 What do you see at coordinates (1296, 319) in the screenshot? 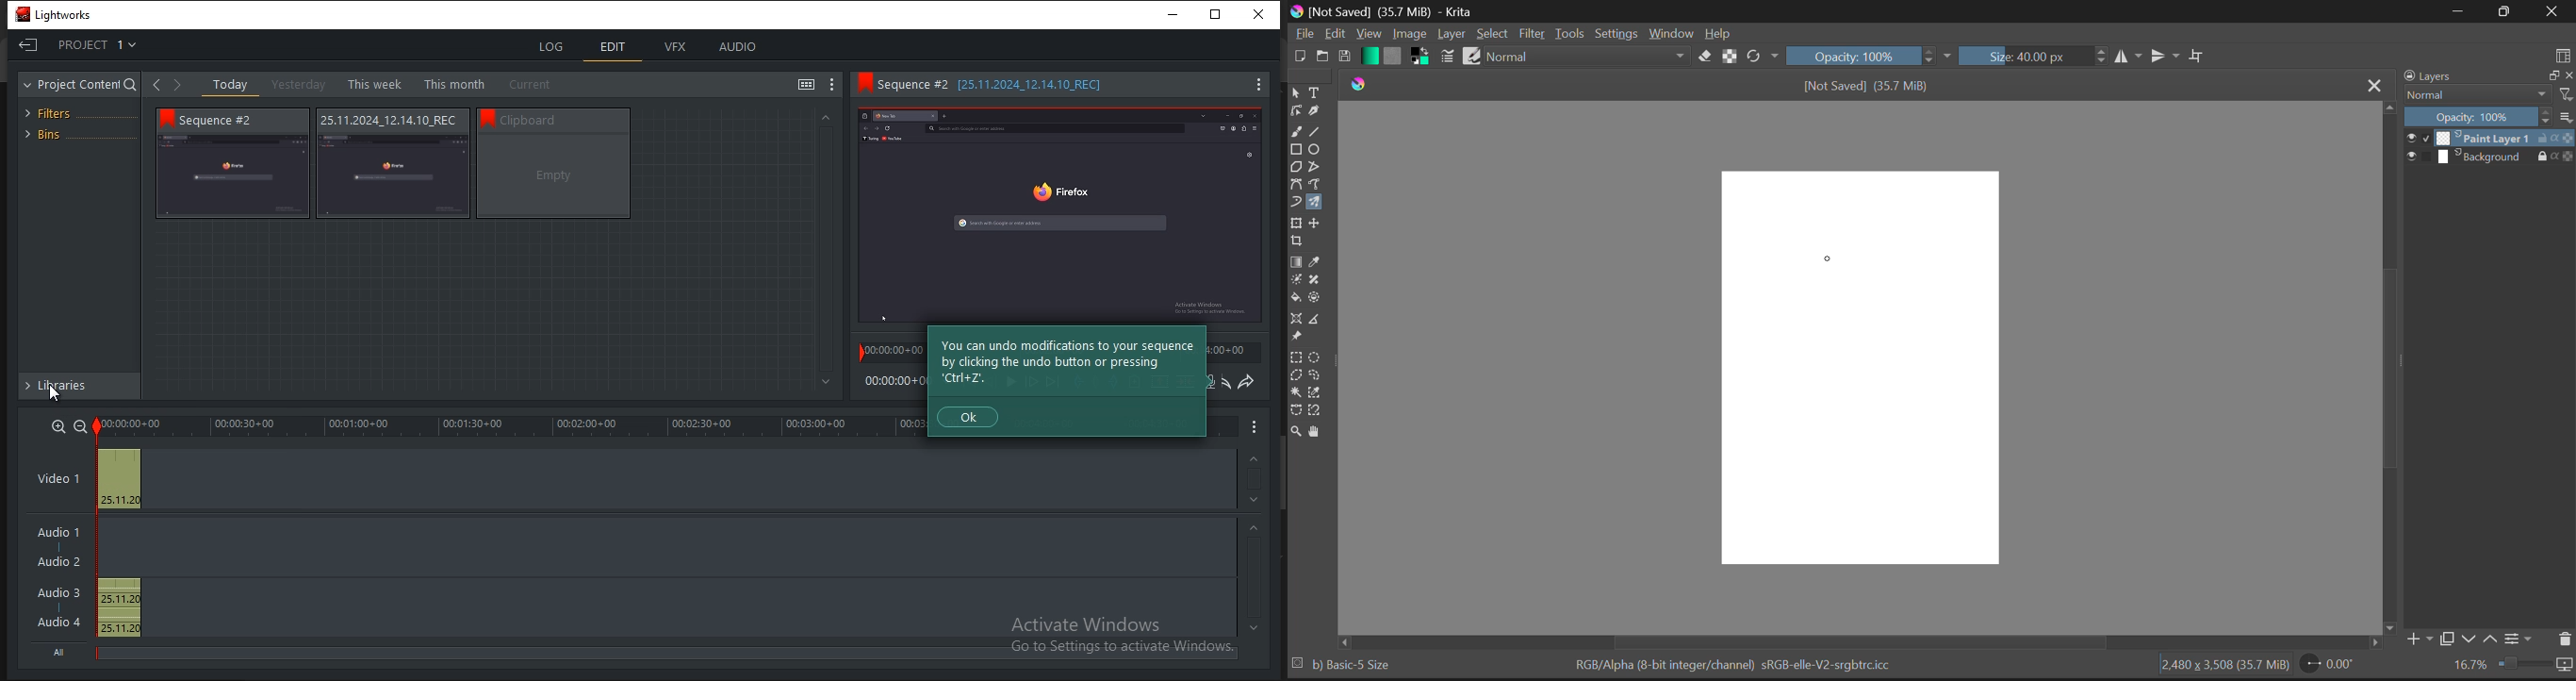
I see `Assistant Tool` at bounding box center [1296, 319].